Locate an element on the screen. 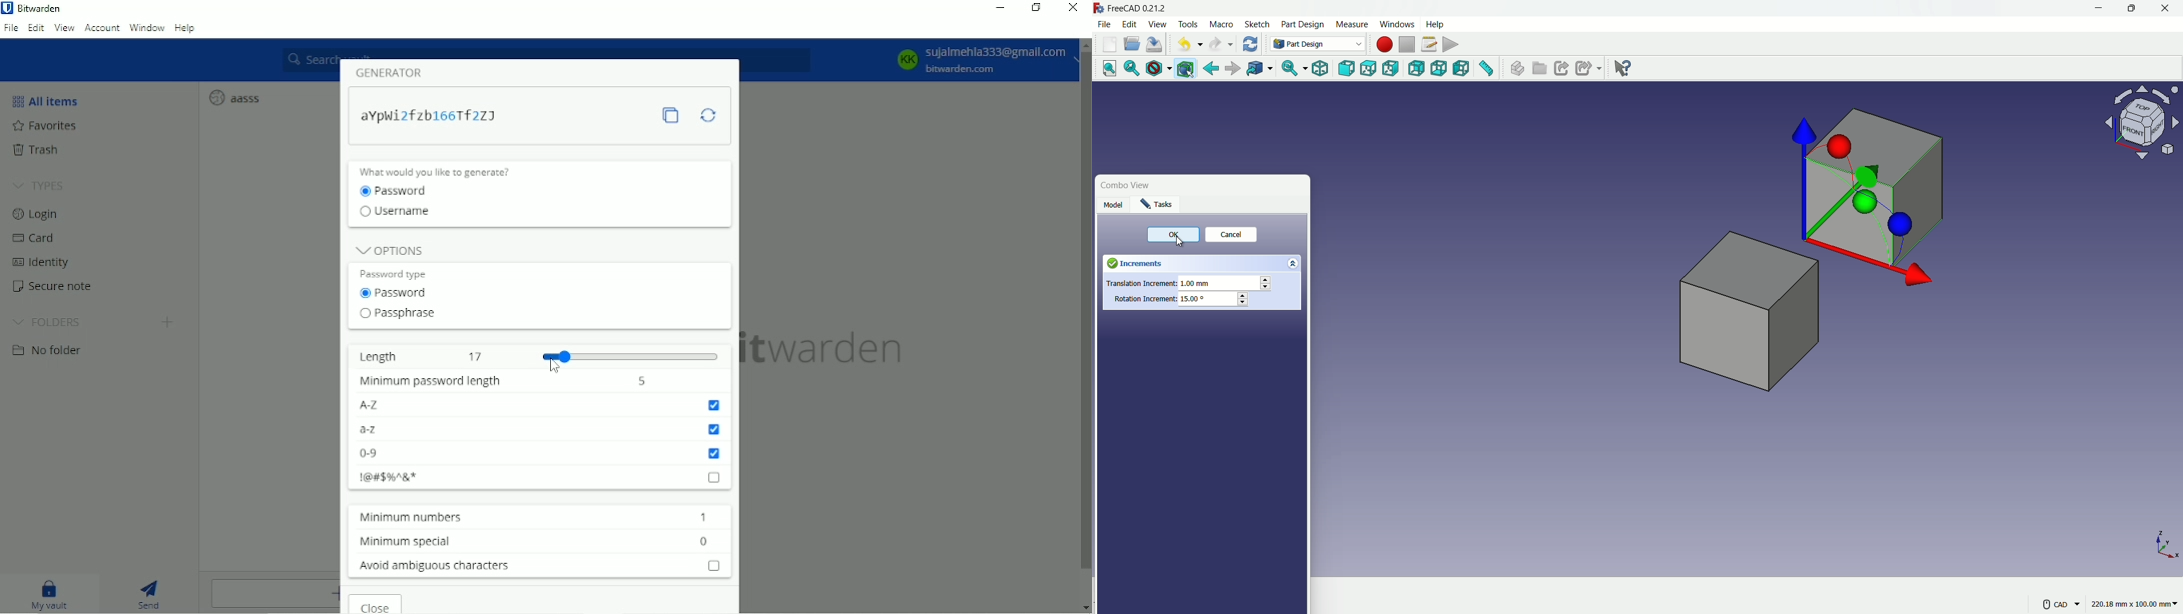  close app is located at coordinates (2166, 9).